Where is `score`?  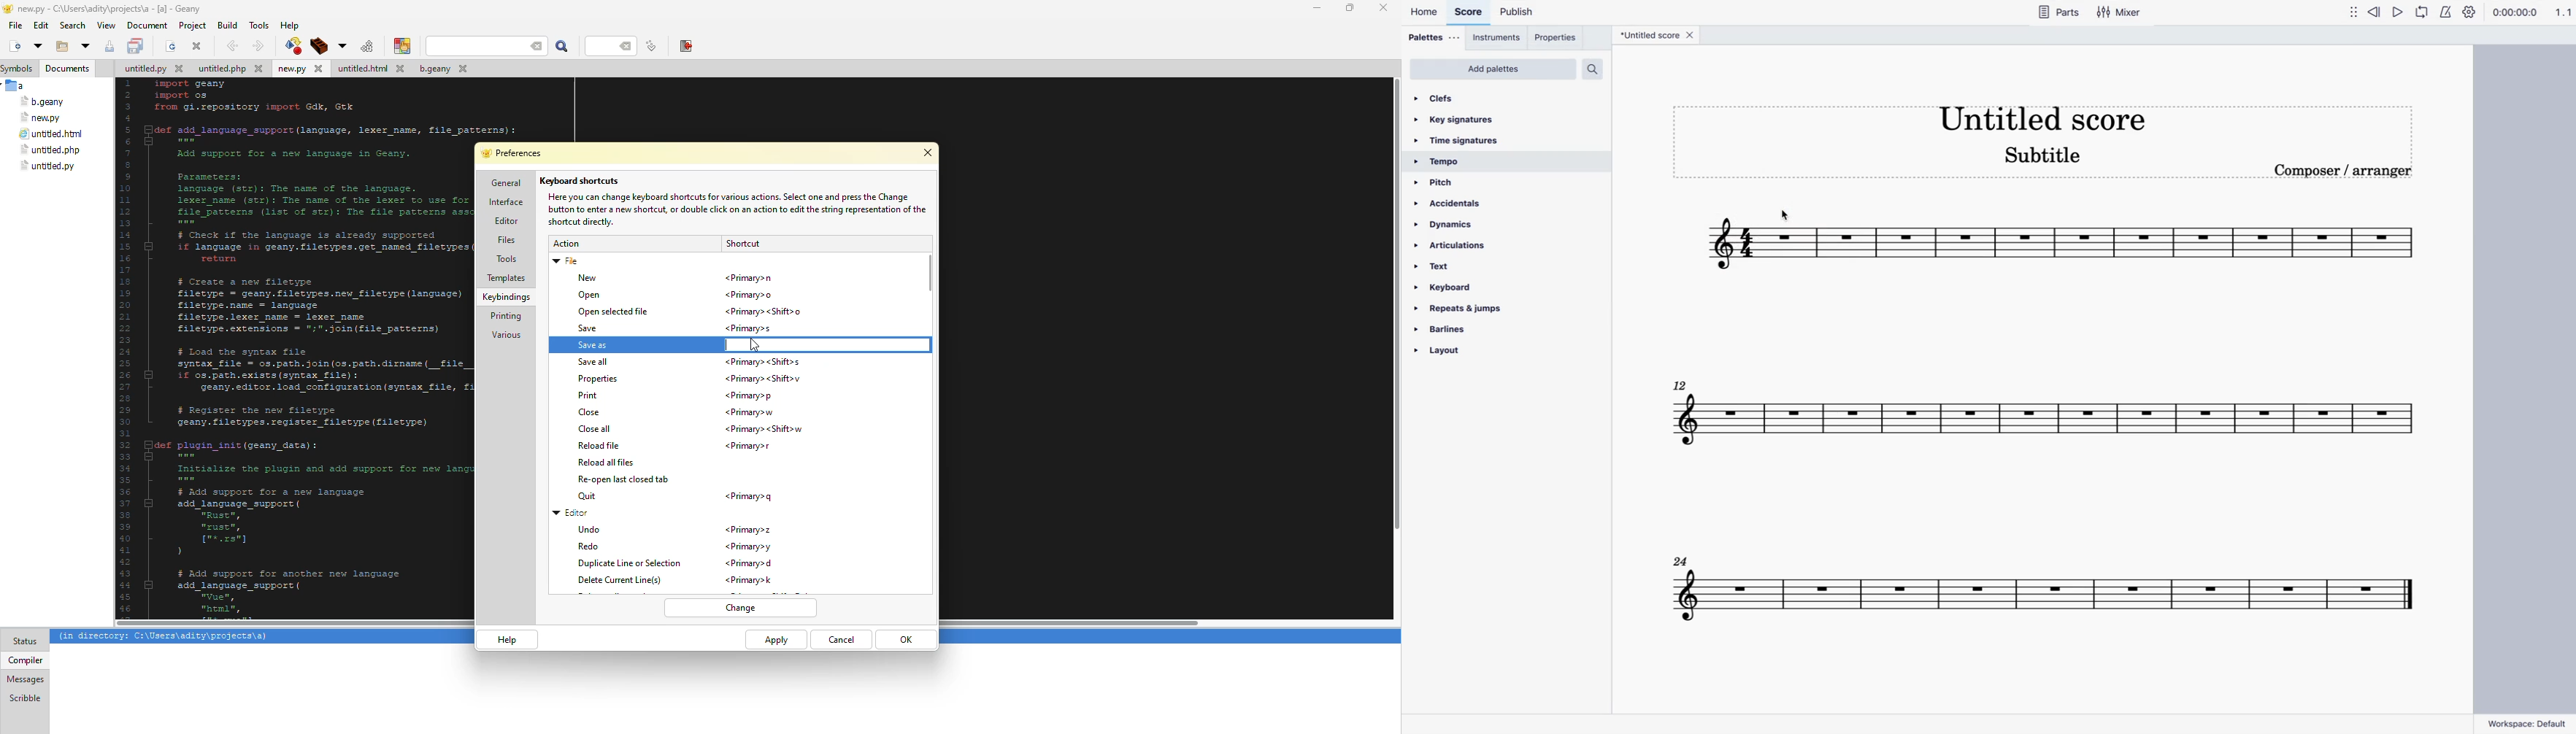
score is located at coordinates (2044, 585).